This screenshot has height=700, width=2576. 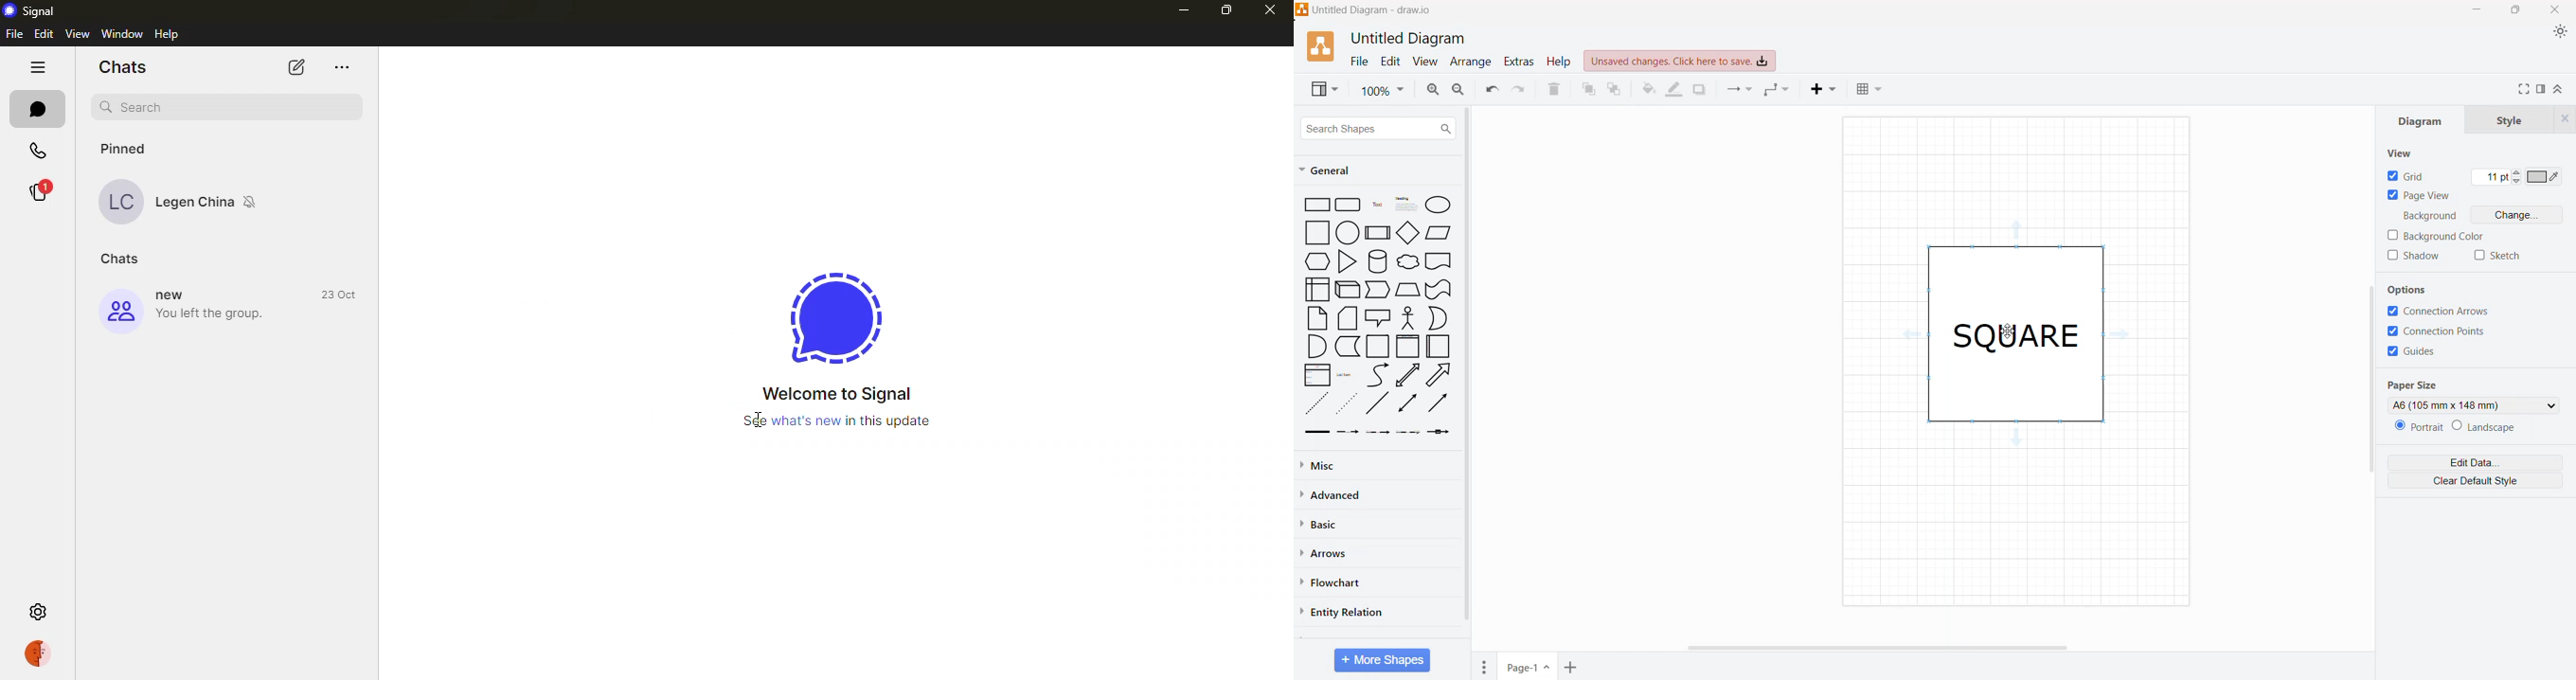 I want to click on Search Shapes, so click(x=1378, y=128).